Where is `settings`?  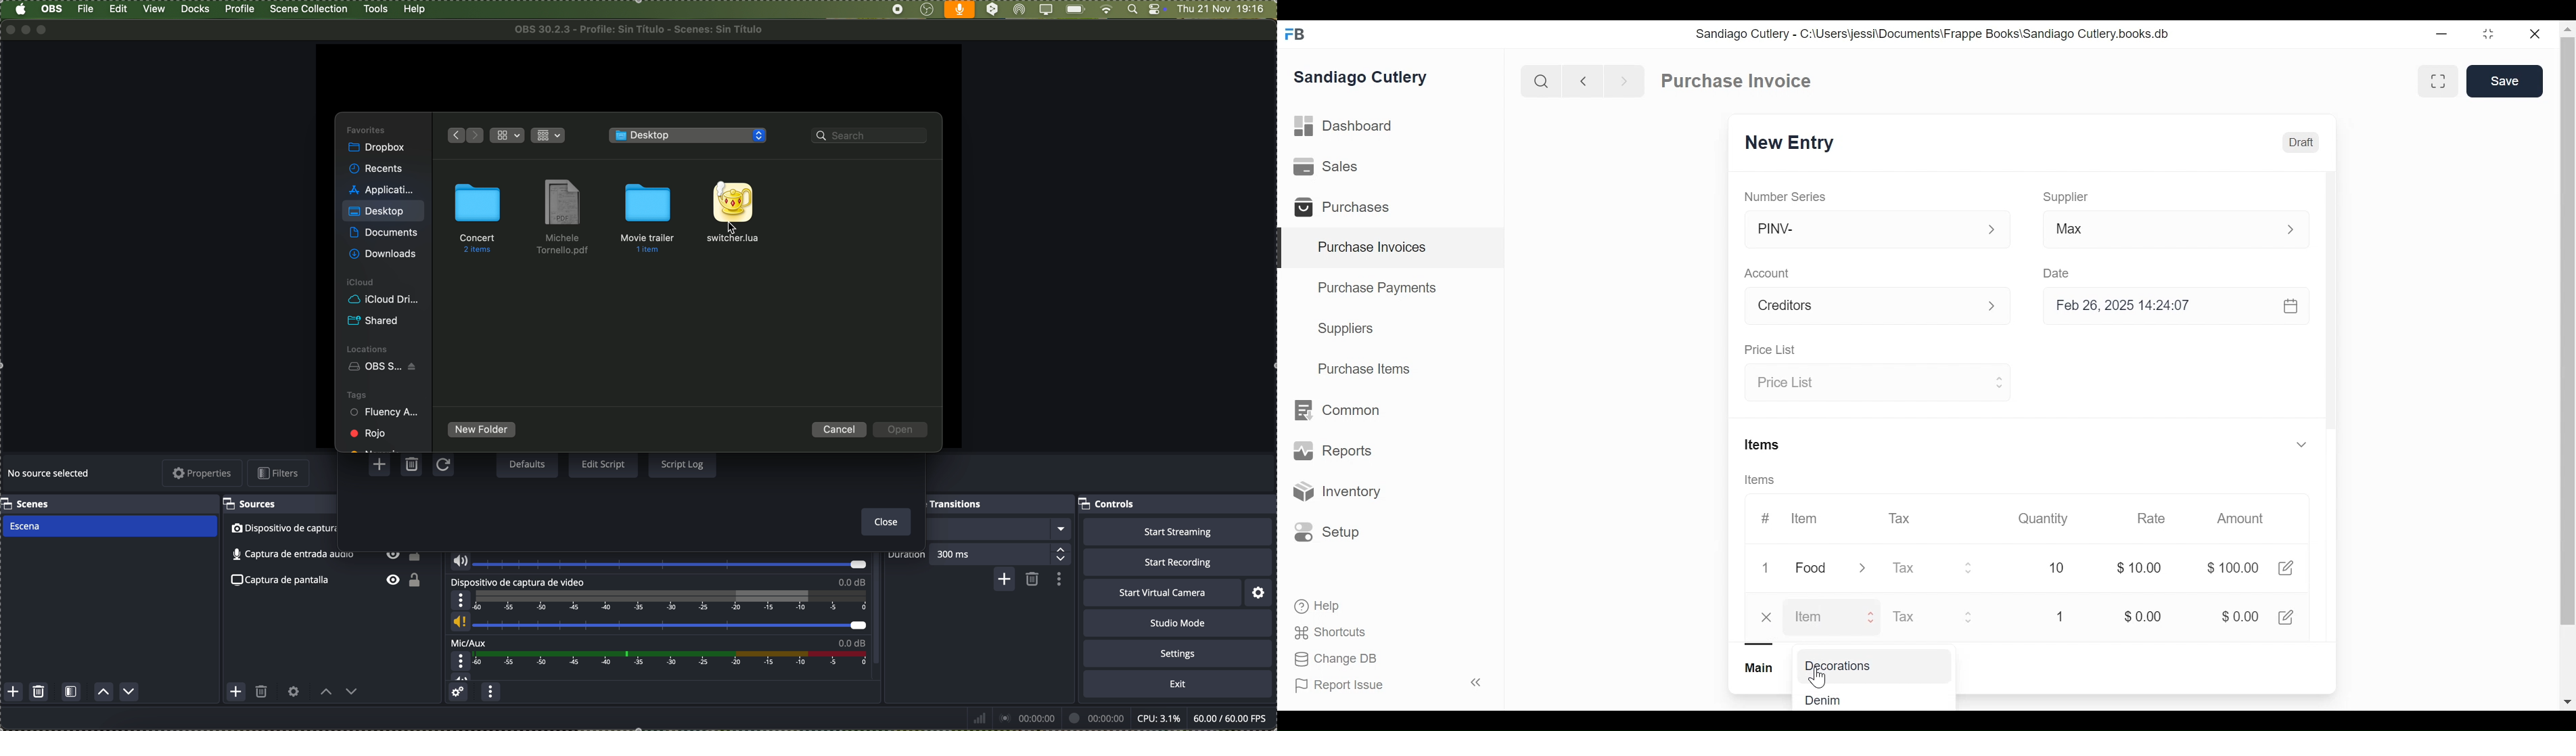 settings is located at coordinates (1260, 593).